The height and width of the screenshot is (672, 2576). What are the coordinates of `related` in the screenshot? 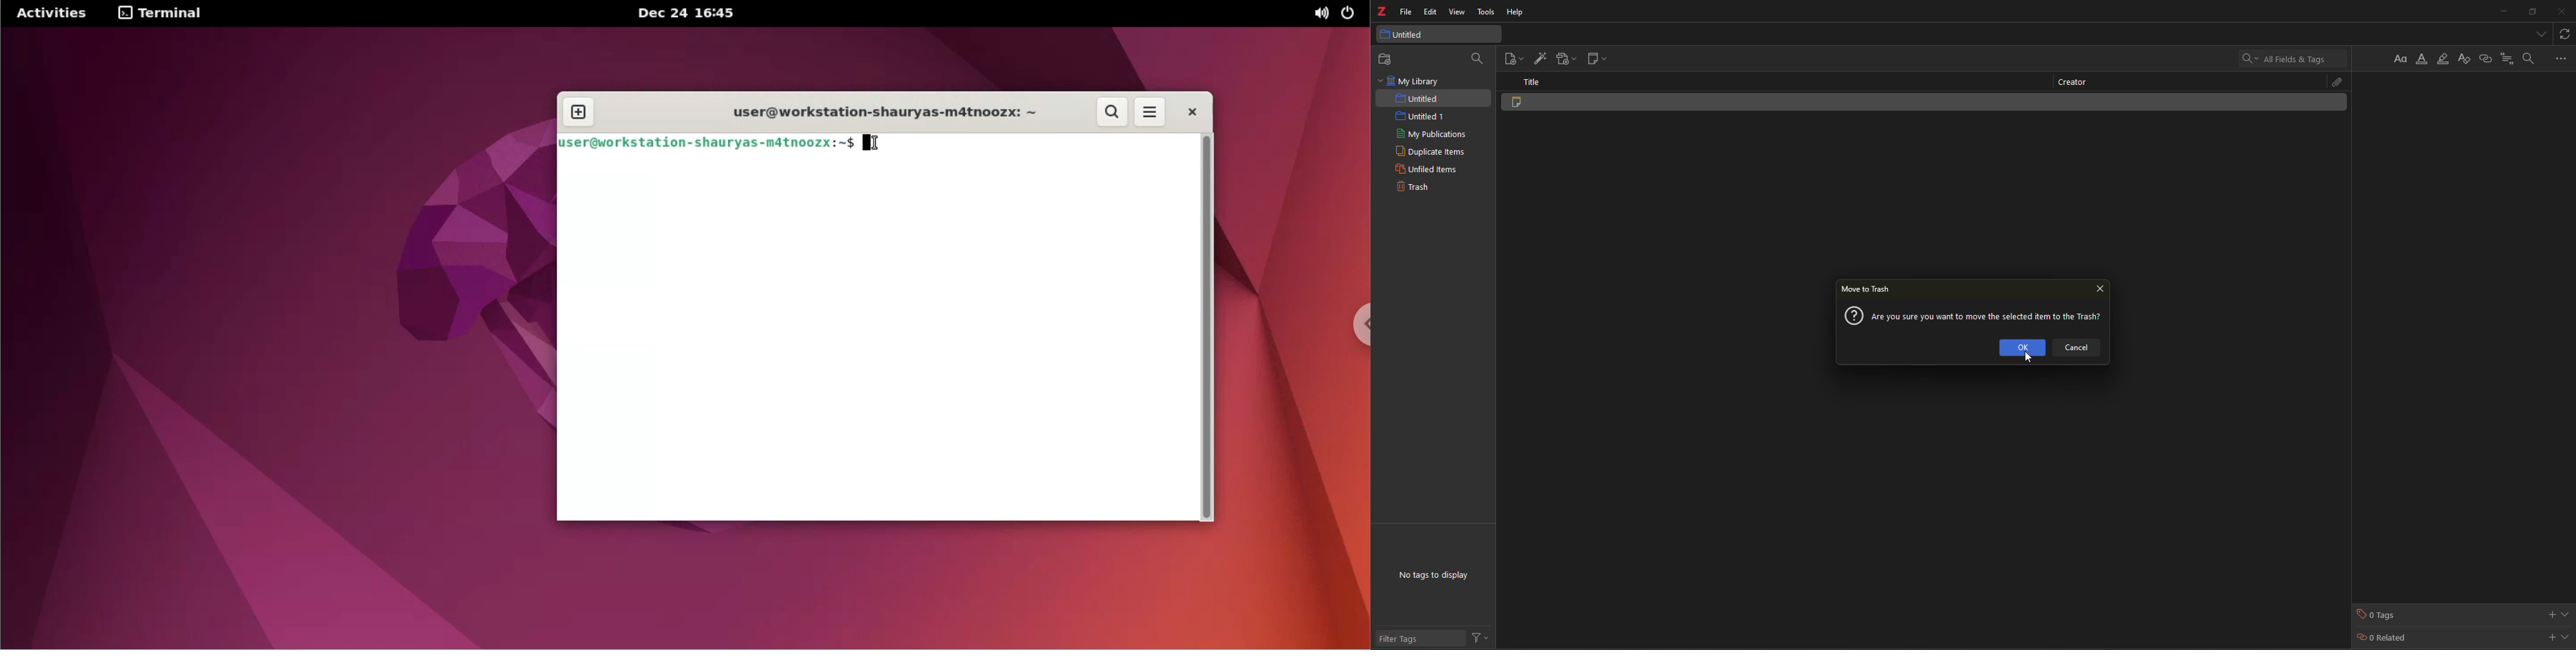 It's located at (2383, 639).